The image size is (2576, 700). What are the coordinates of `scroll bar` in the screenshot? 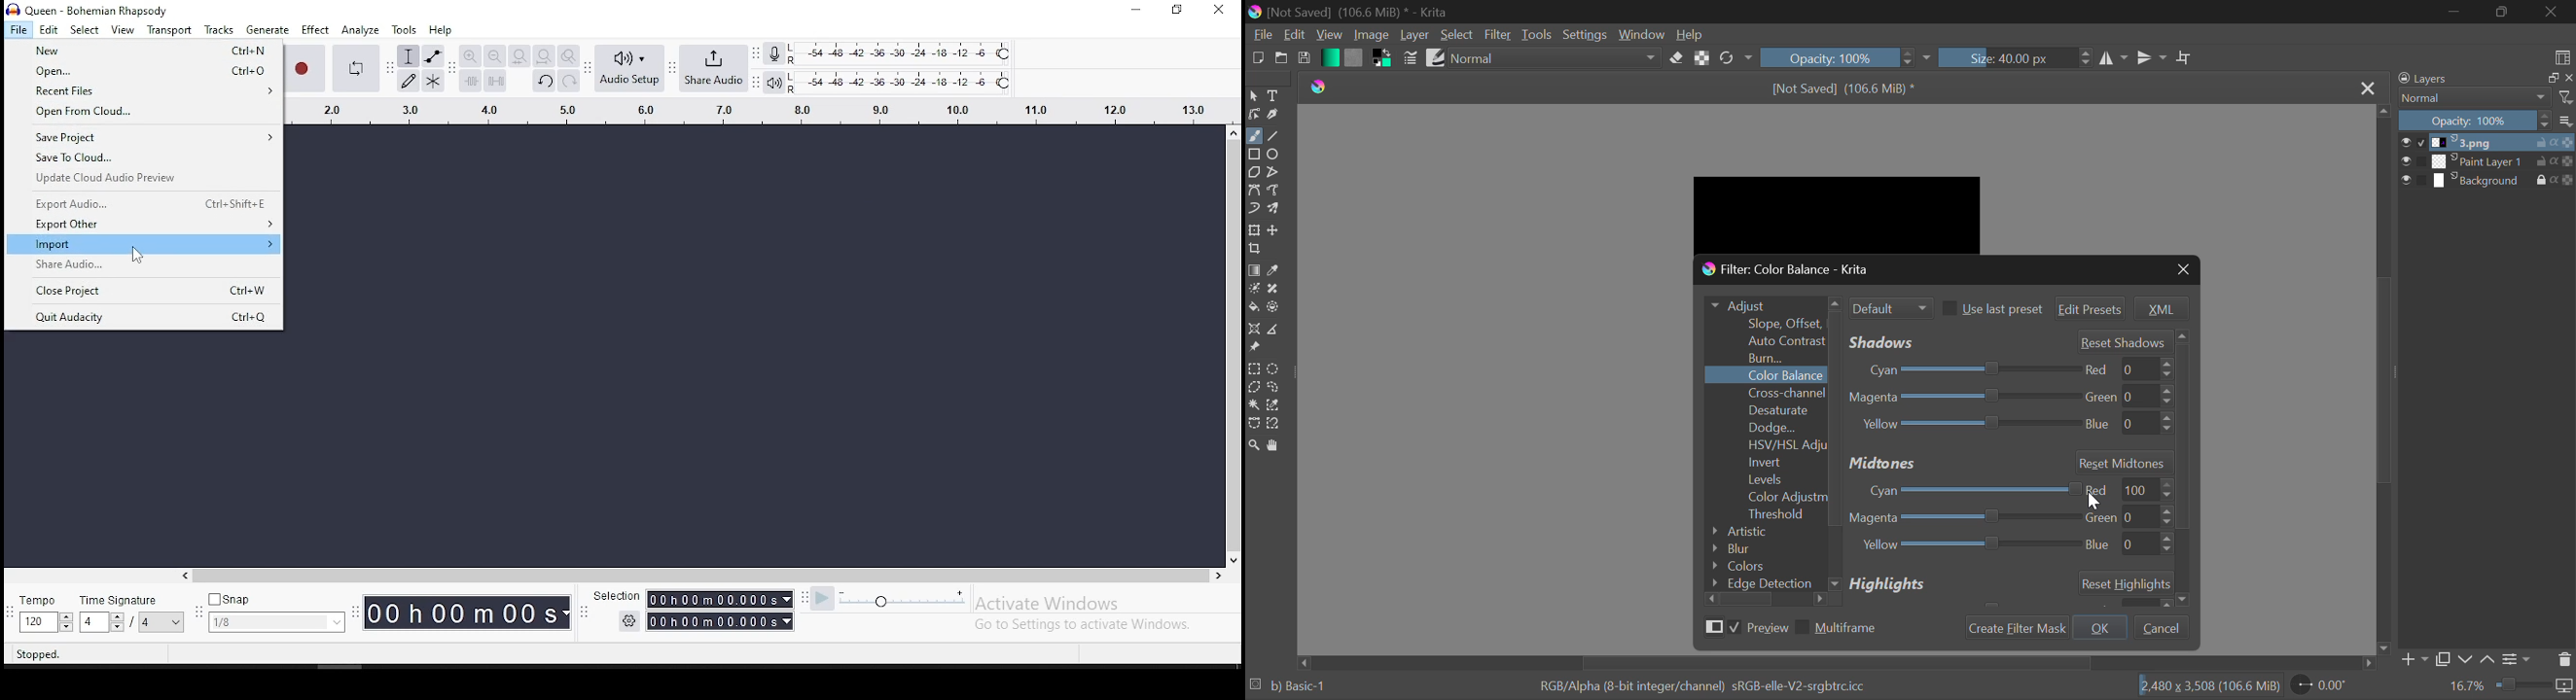 It's located at (695, 575).